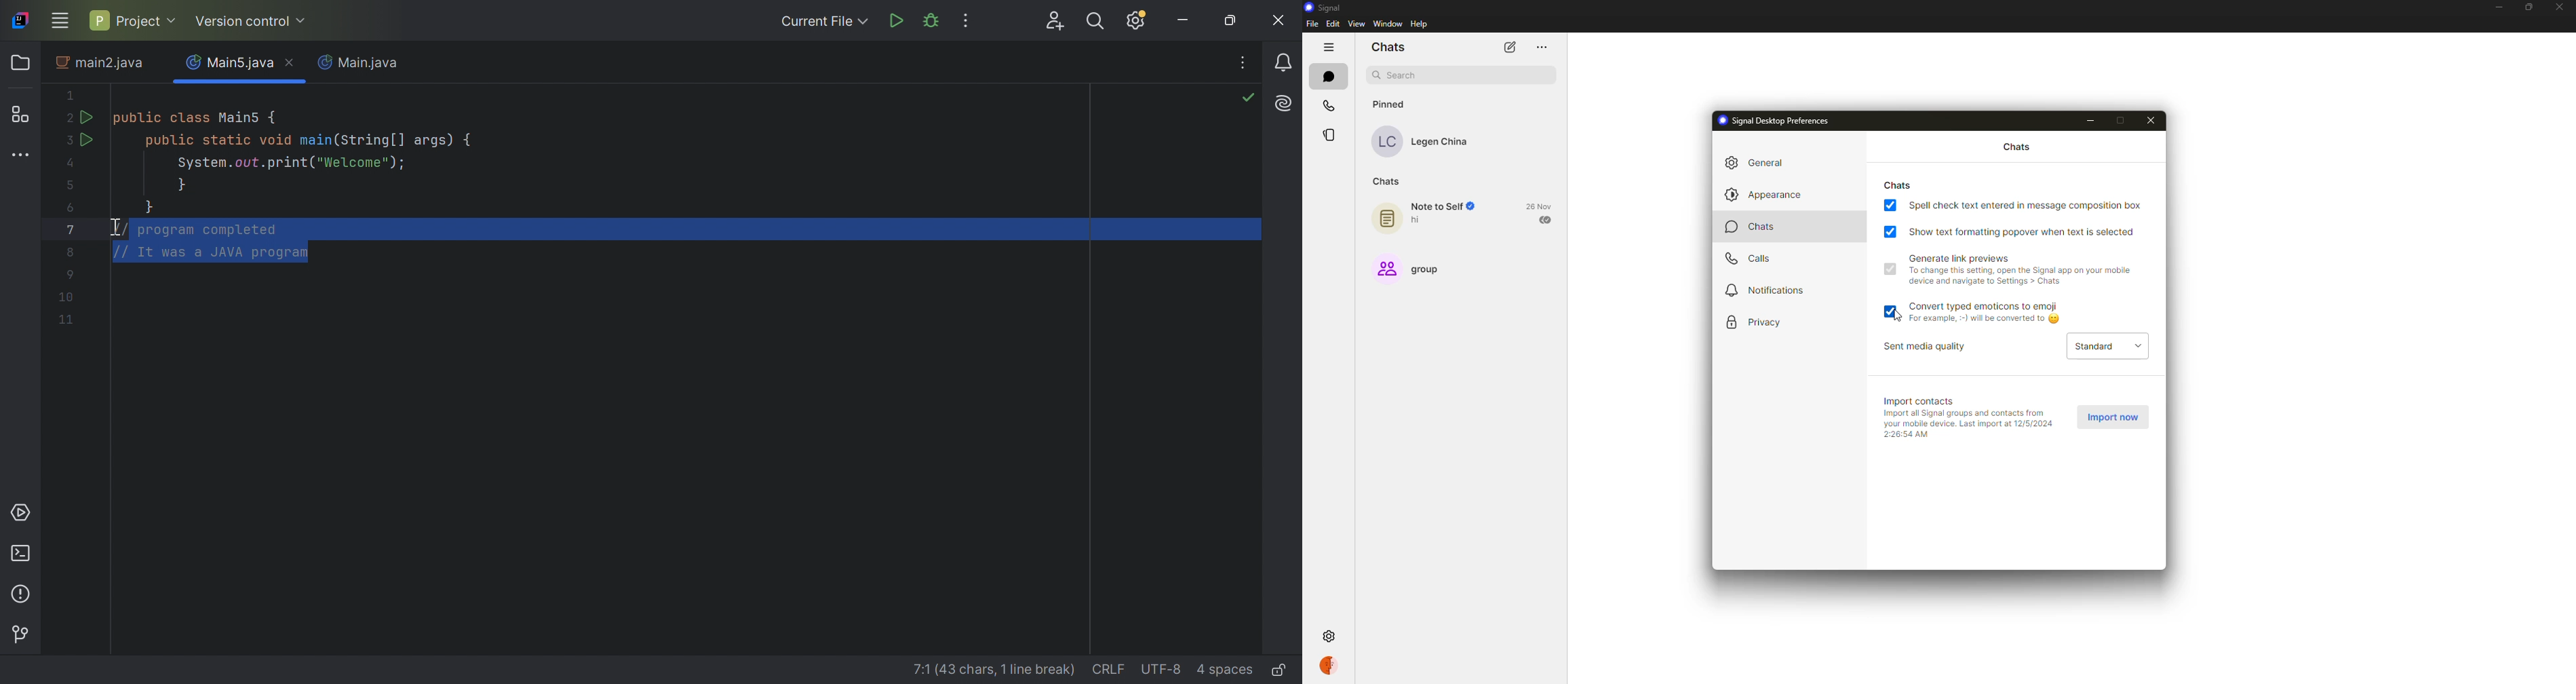  What do you see at coordinates (1544, 46) in the screenshot?
I see `more` at bounding box center [1544, 46].